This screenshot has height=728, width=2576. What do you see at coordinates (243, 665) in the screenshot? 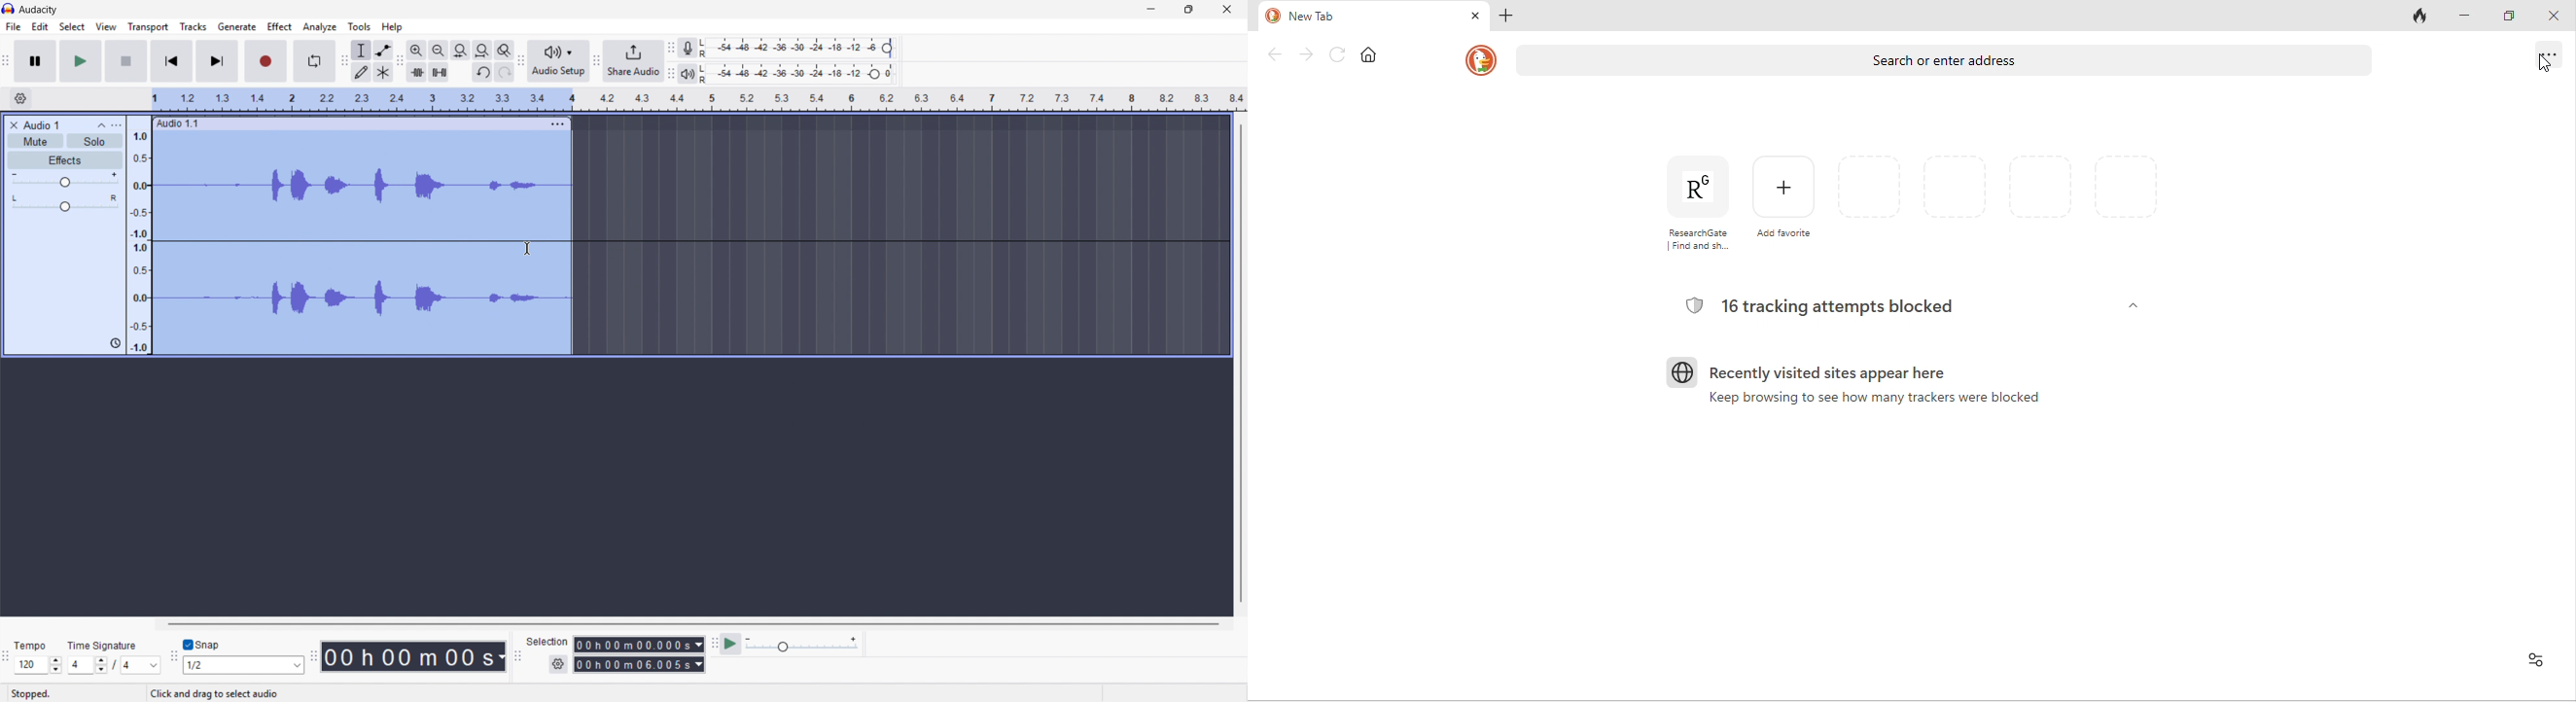
I see `Set snapping` at bounding box center [243, 665].